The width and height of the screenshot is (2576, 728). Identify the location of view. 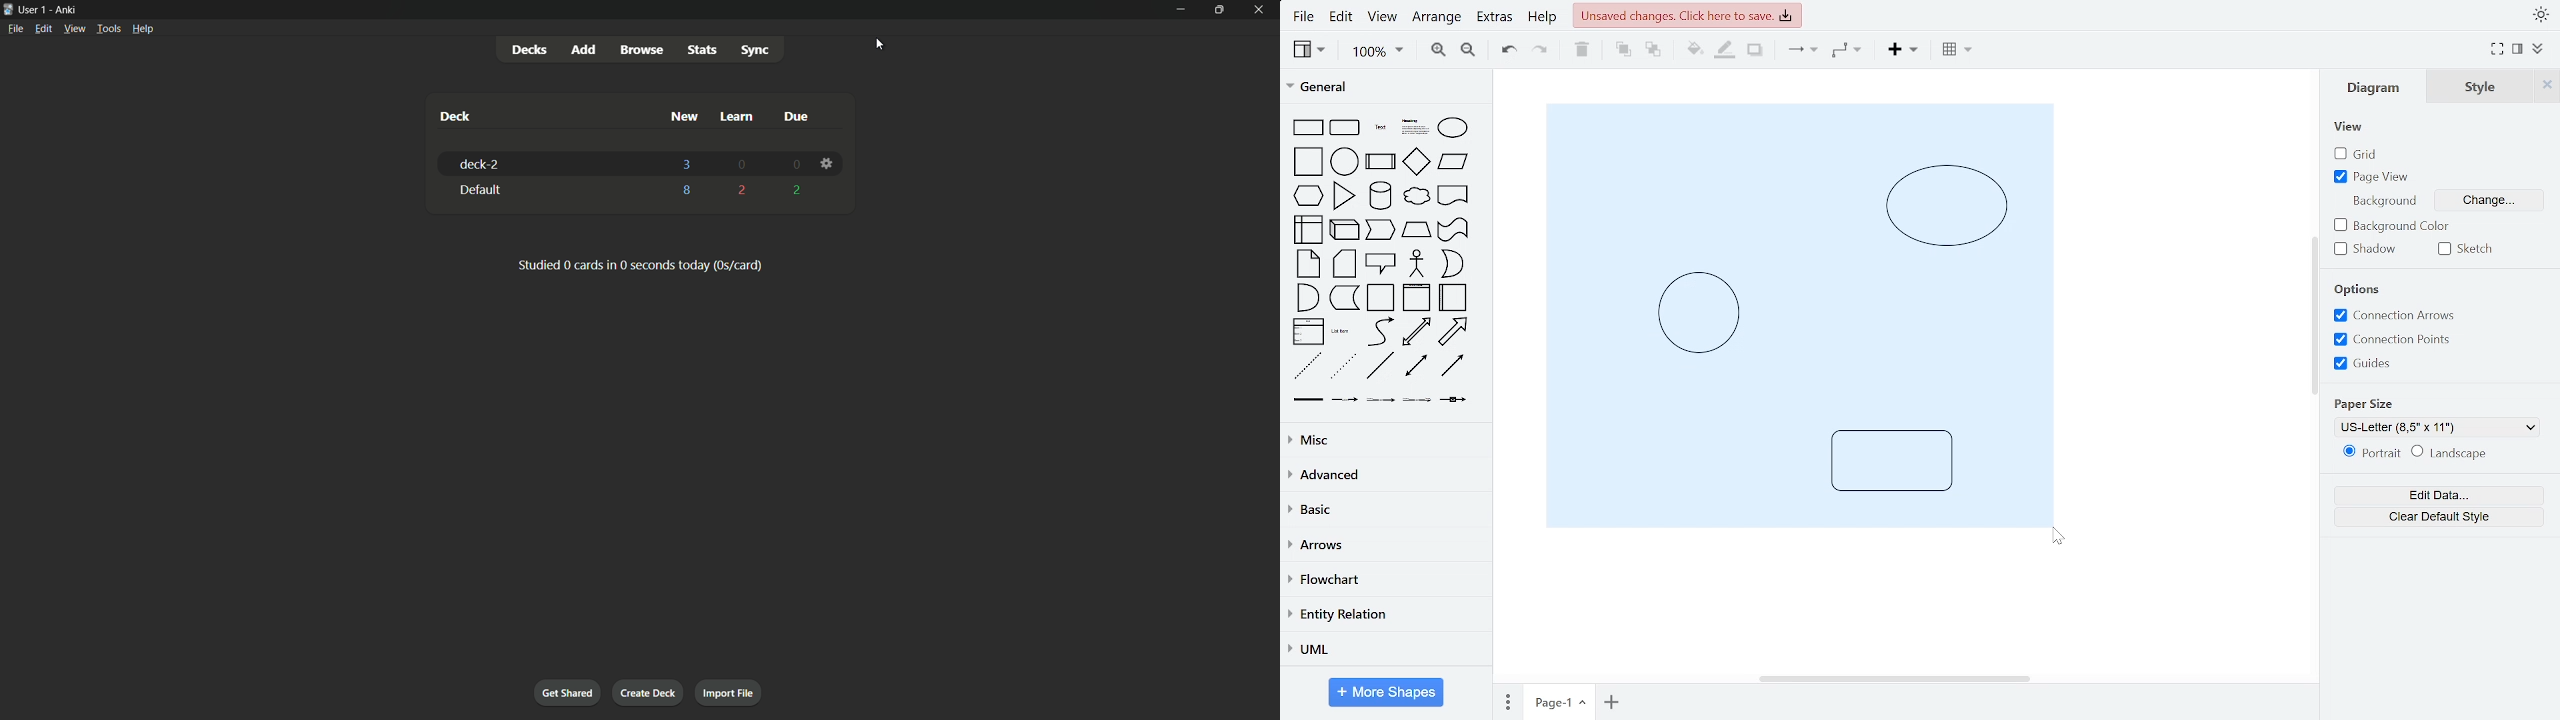
(2349, 127).